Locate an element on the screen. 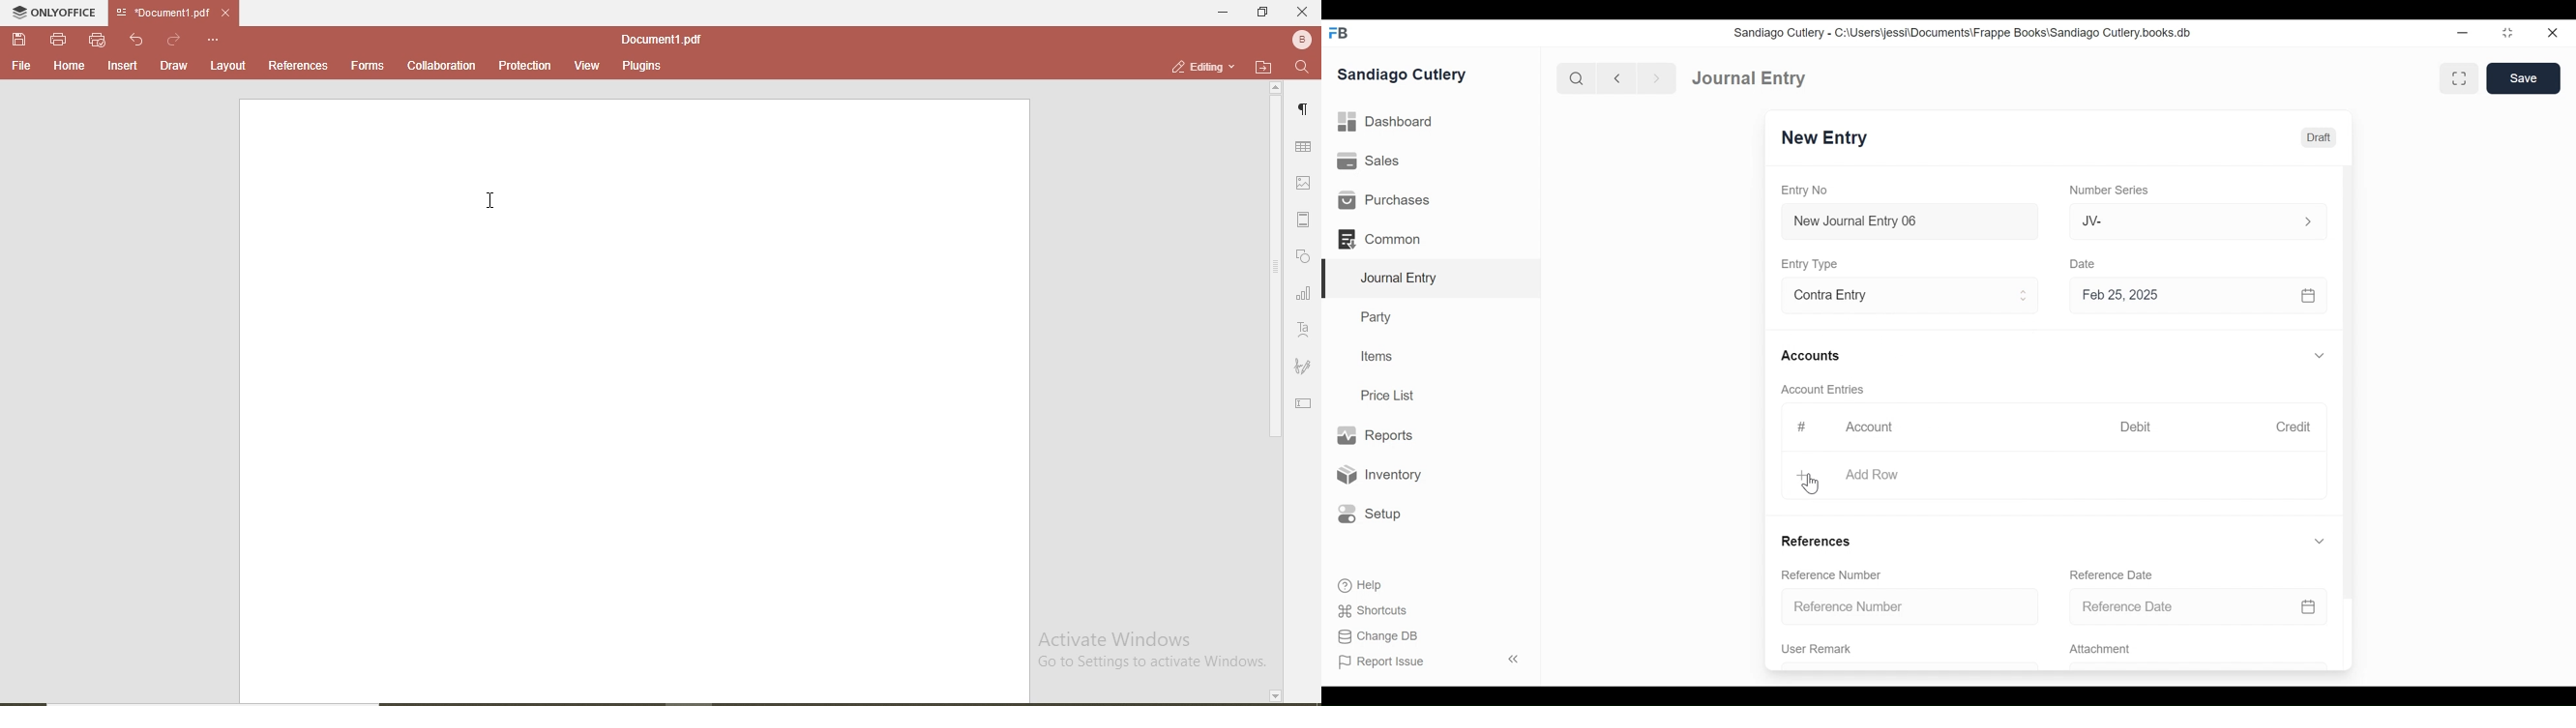 This screenshot has width=2576, height=728. Number Series is located at coordinates (2112, 190).